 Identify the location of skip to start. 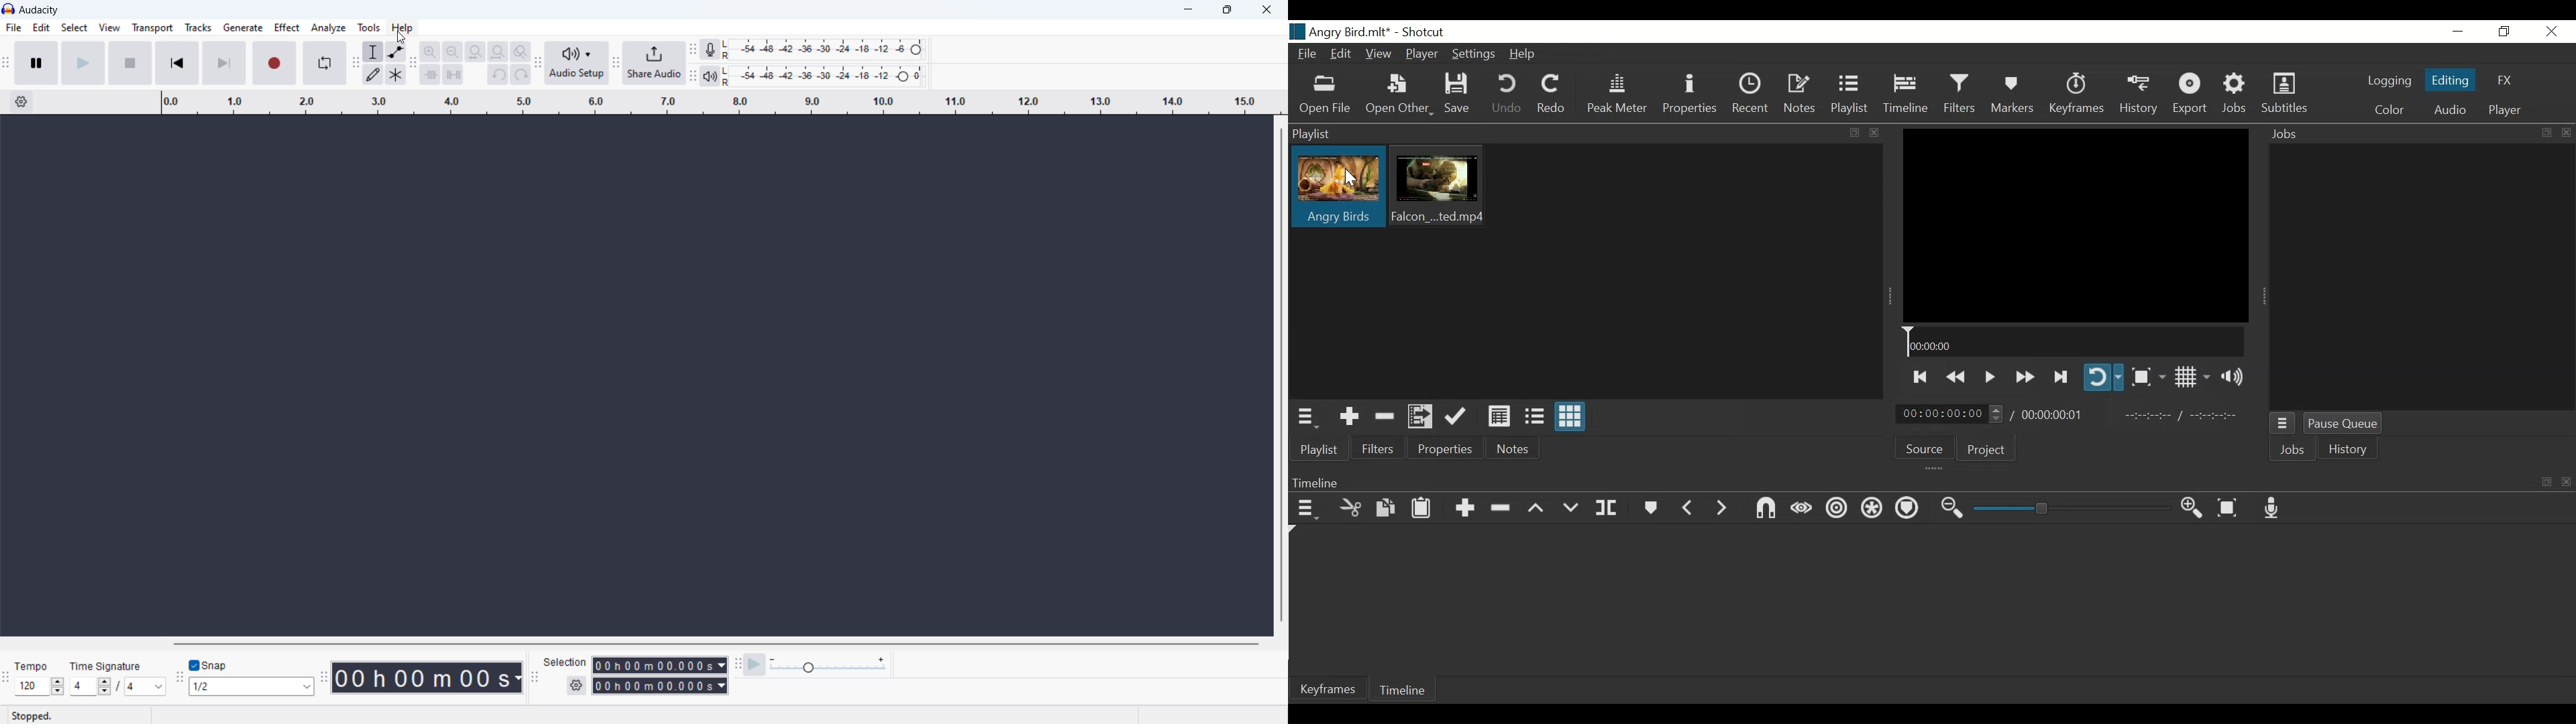
(177, 63).